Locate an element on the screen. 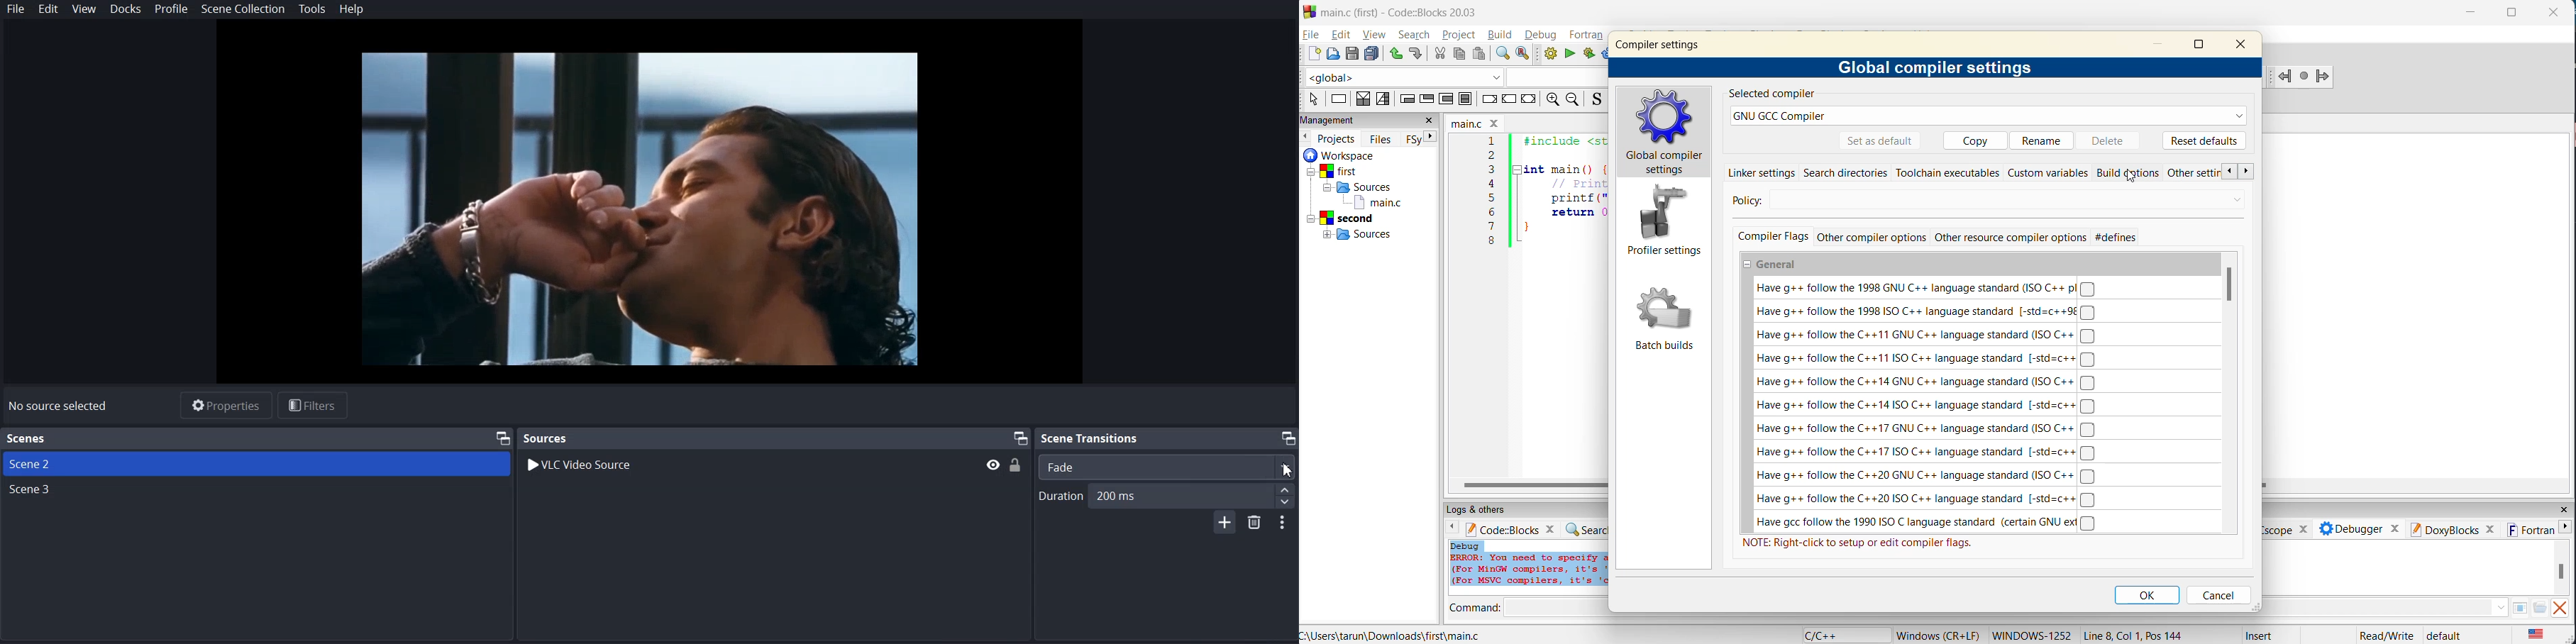 The height and width of the screenshot is (644, 2576). Duration is located at coordinates (1166, 496).